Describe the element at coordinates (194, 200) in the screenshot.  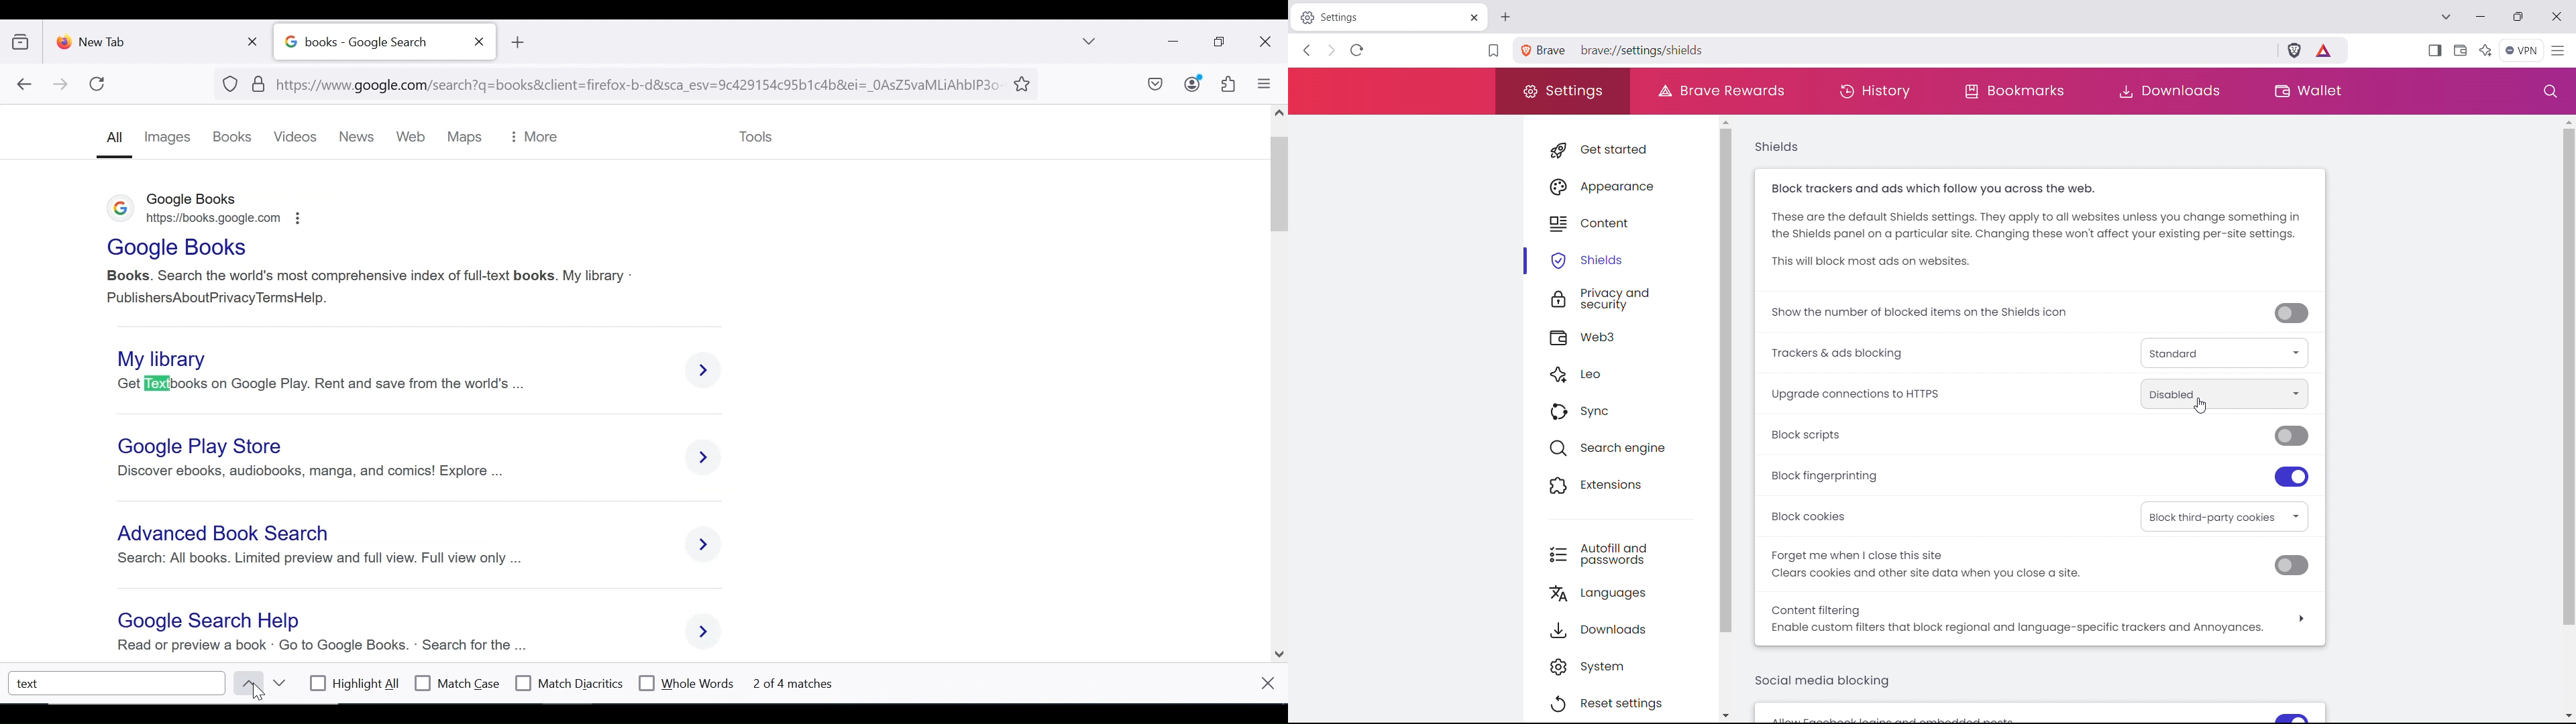
I see `google books` at that location.